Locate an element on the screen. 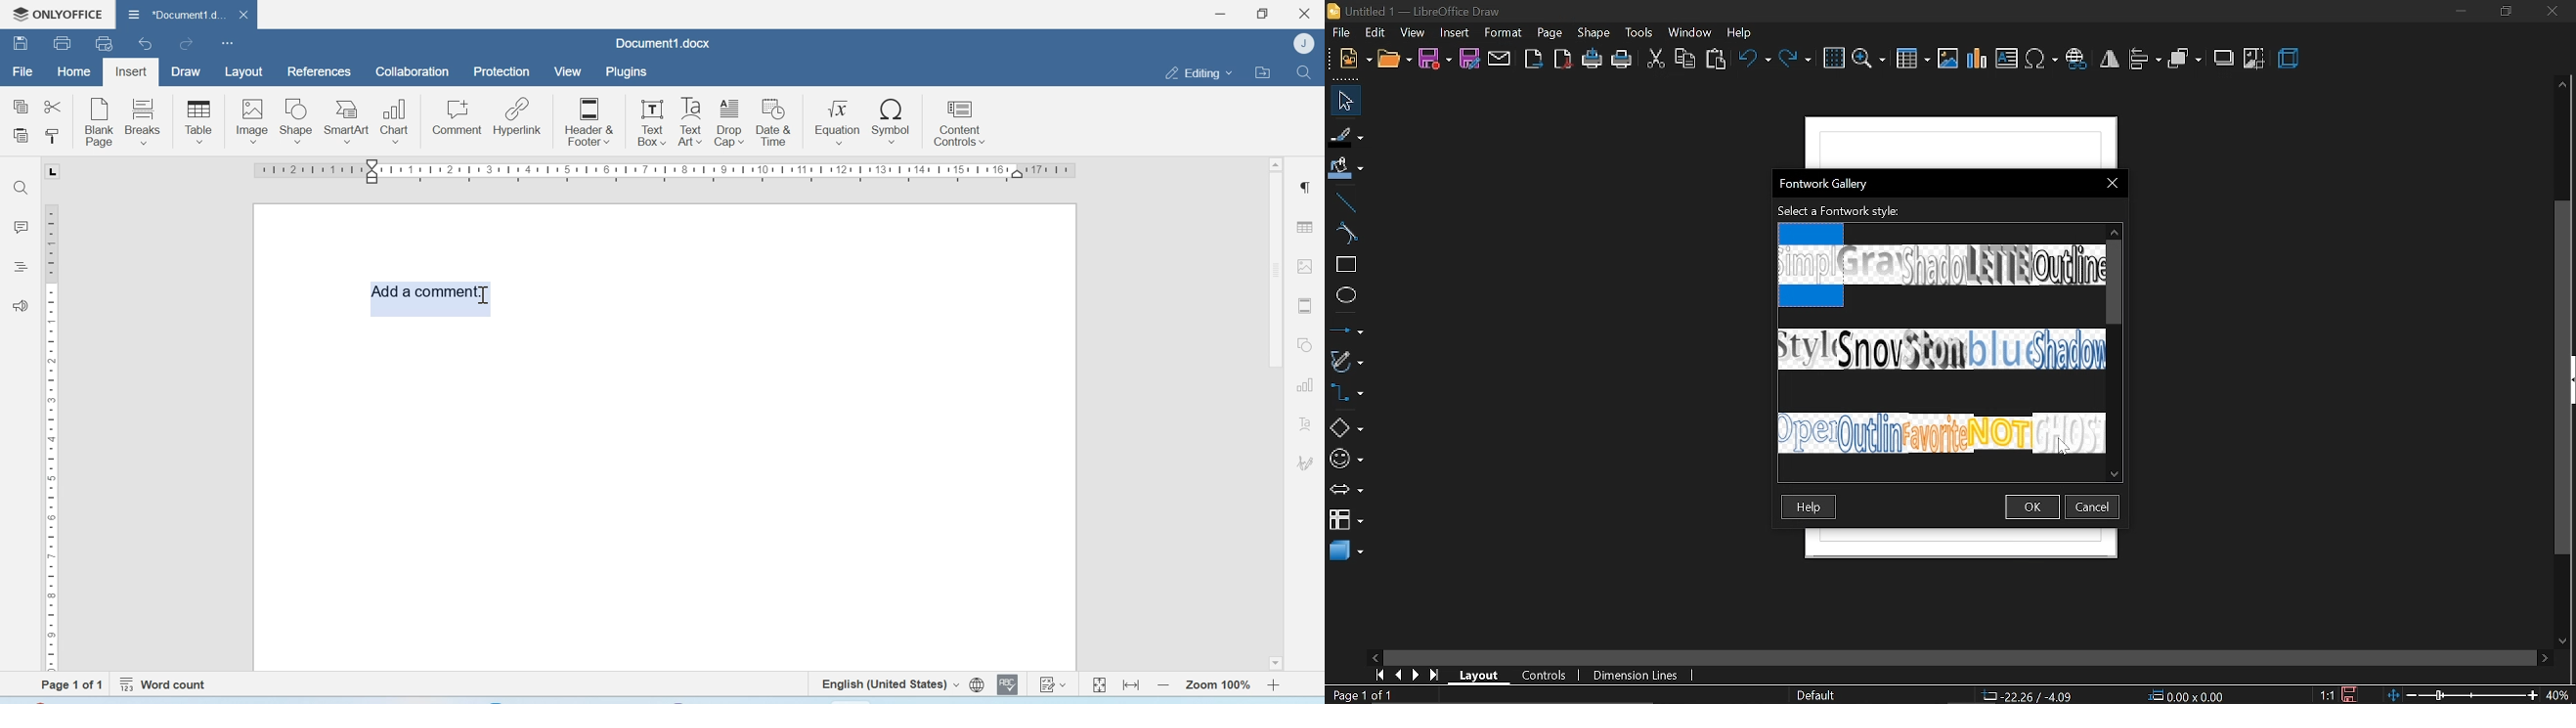 The height and width of the screenshot is (728, 2576). Symbol is located at coordinates (892, 120).